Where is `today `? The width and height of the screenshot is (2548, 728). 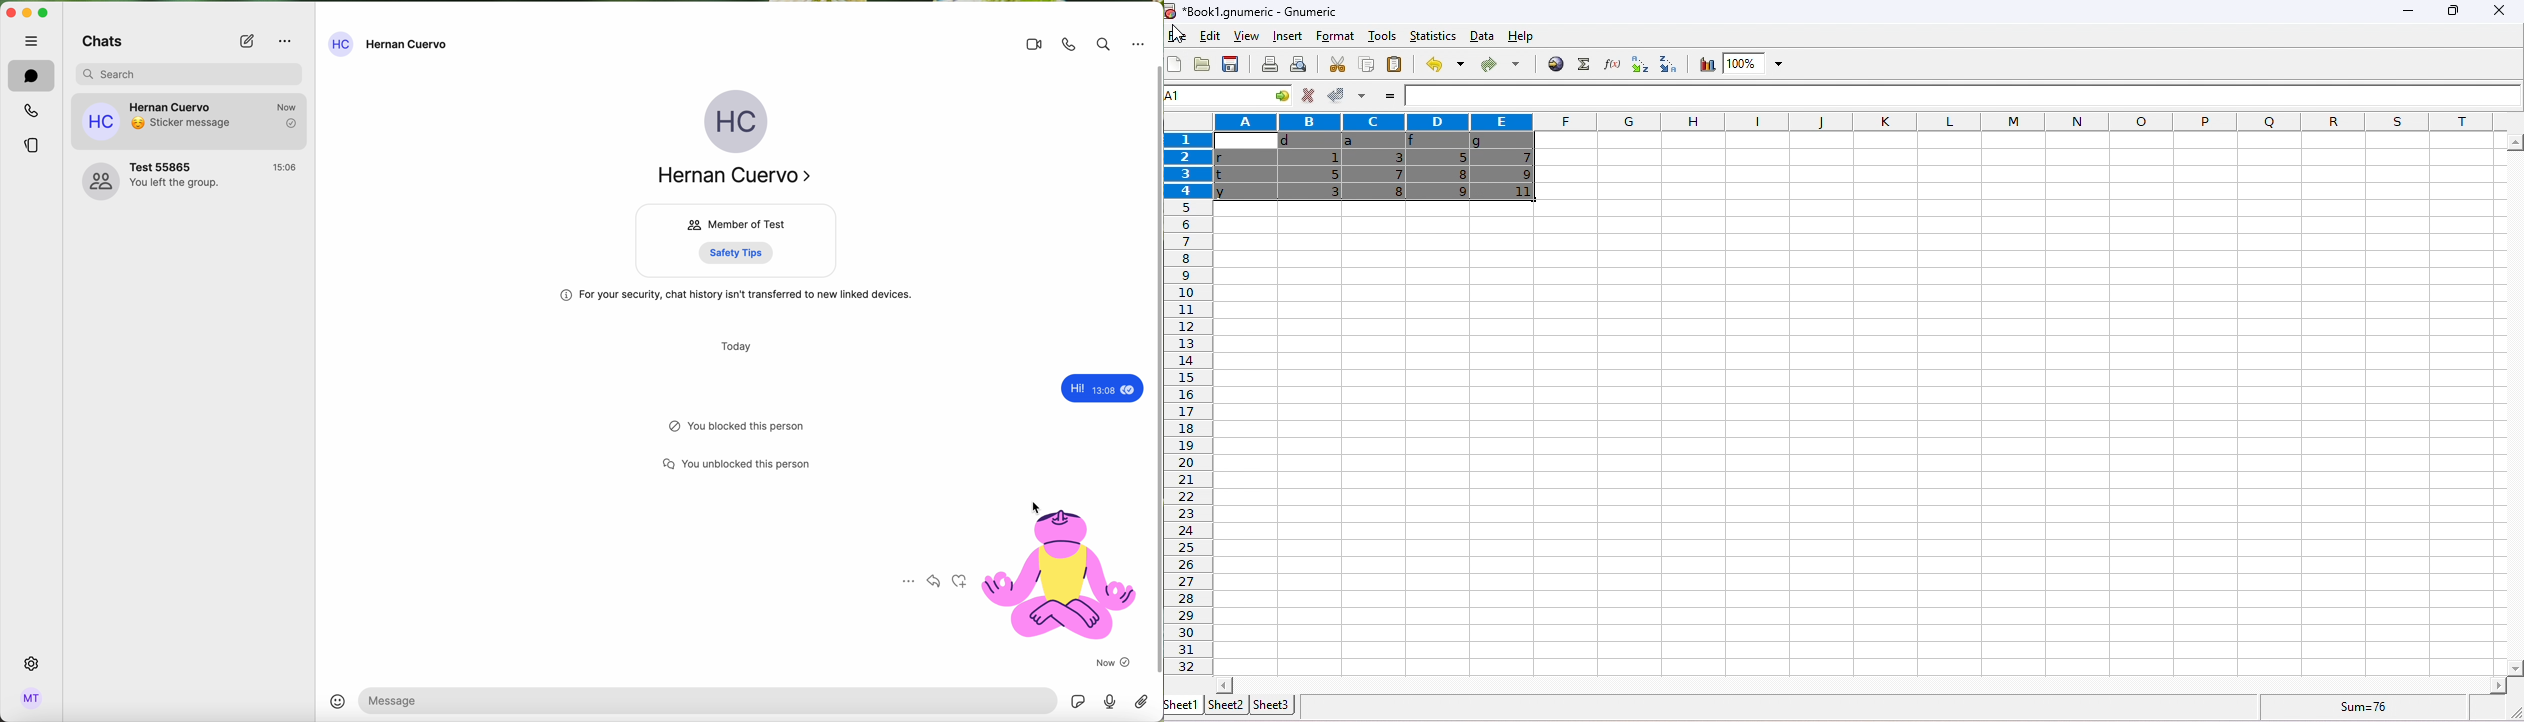
today  is located at coordinates (739, 345).